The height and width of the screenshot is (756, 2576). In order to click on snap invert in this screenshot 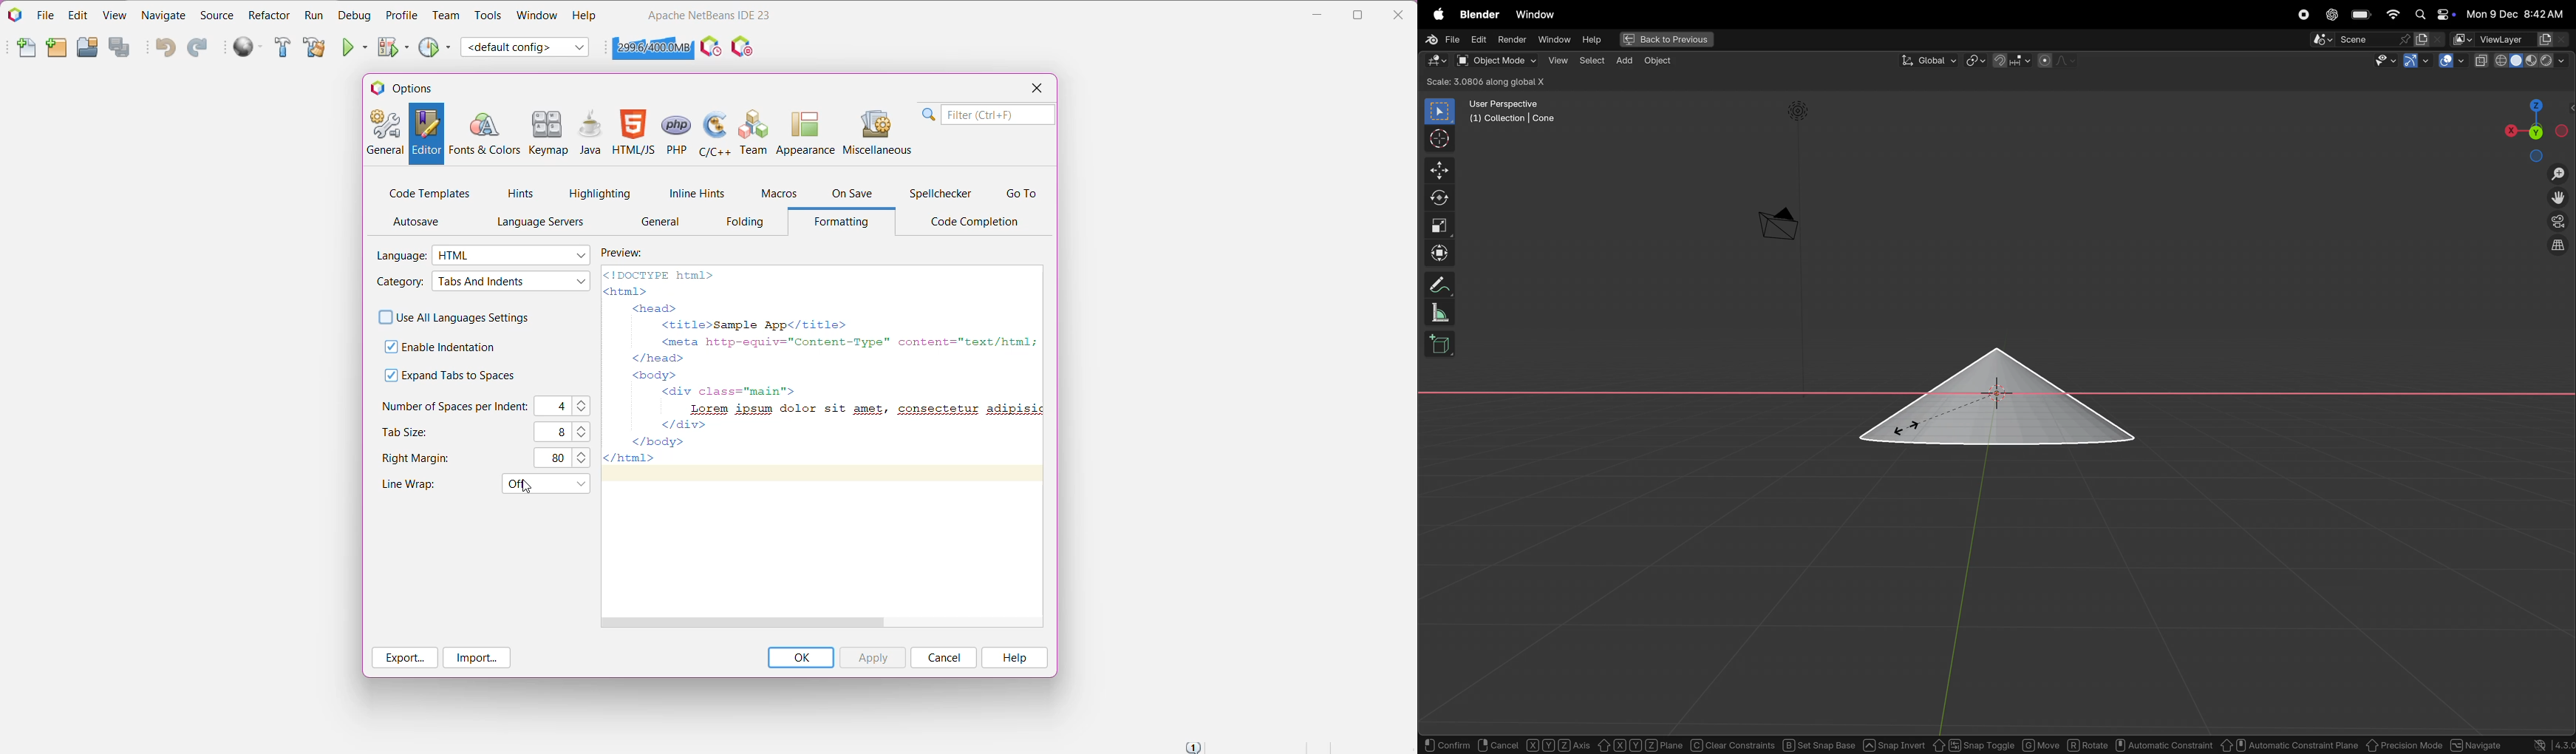, I will do `click(1894, 743)`.